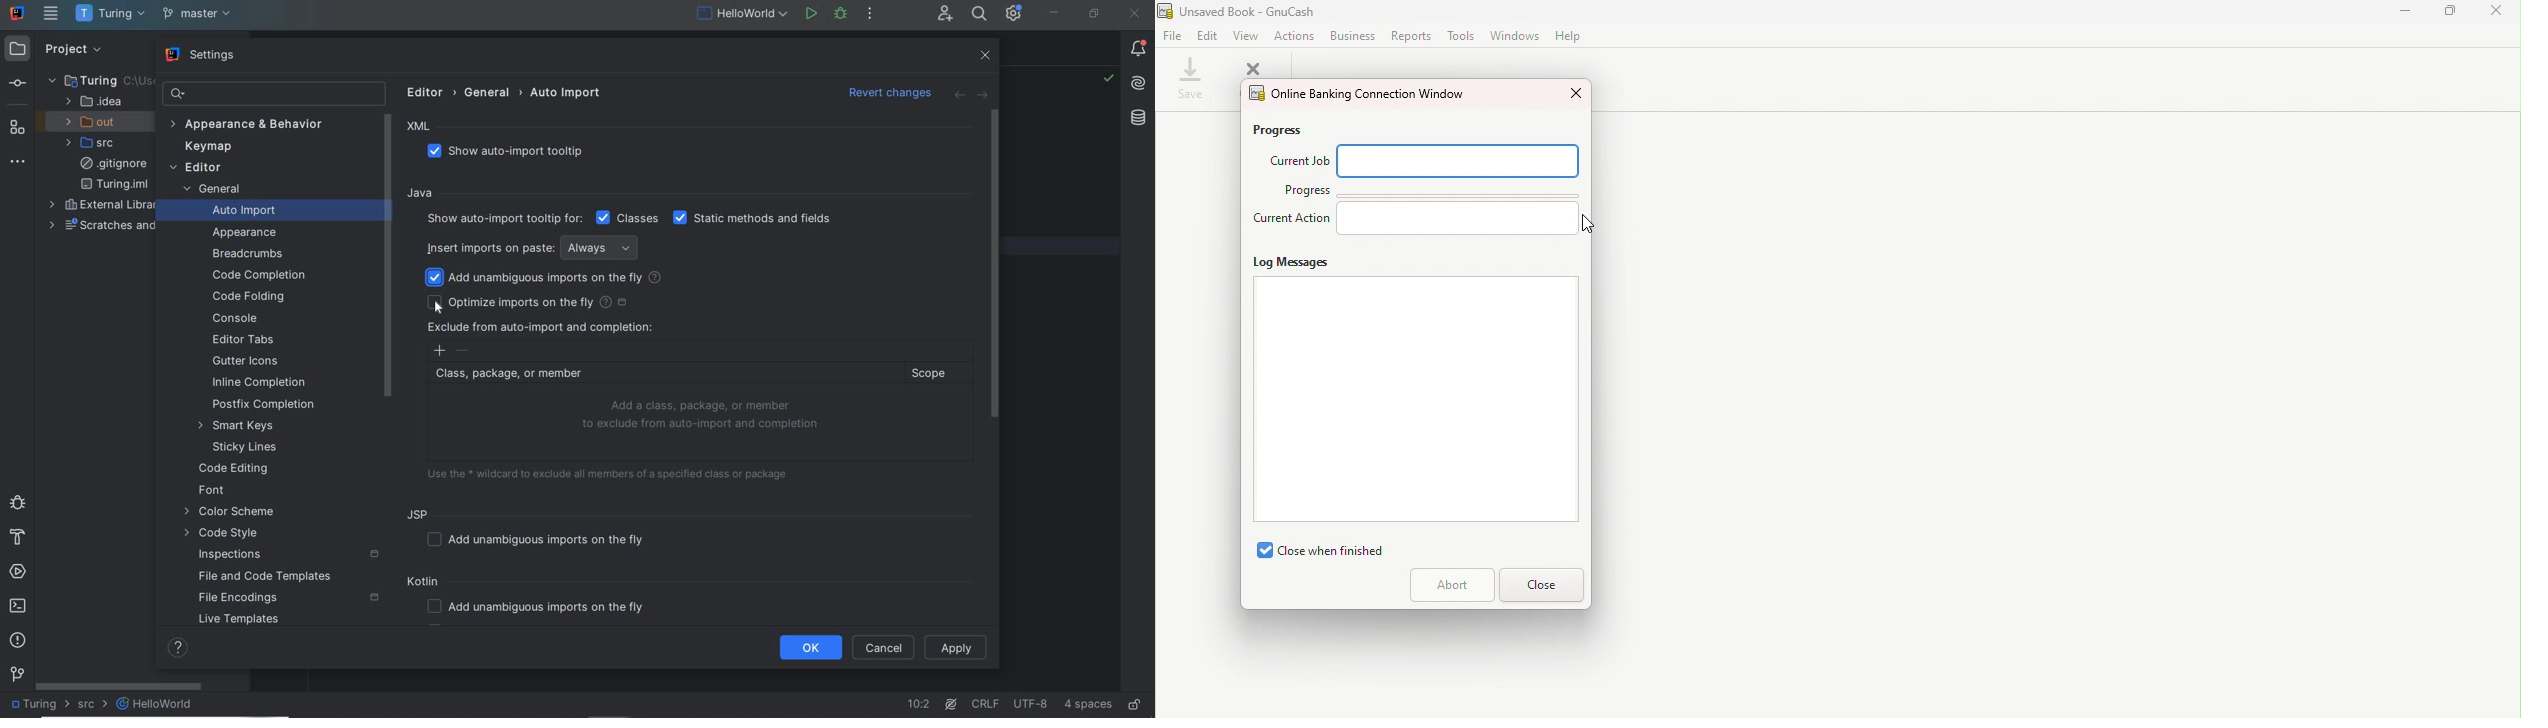  Describe the element at coordinates (811, 648) in the screenshot. I see `OK` at that location.